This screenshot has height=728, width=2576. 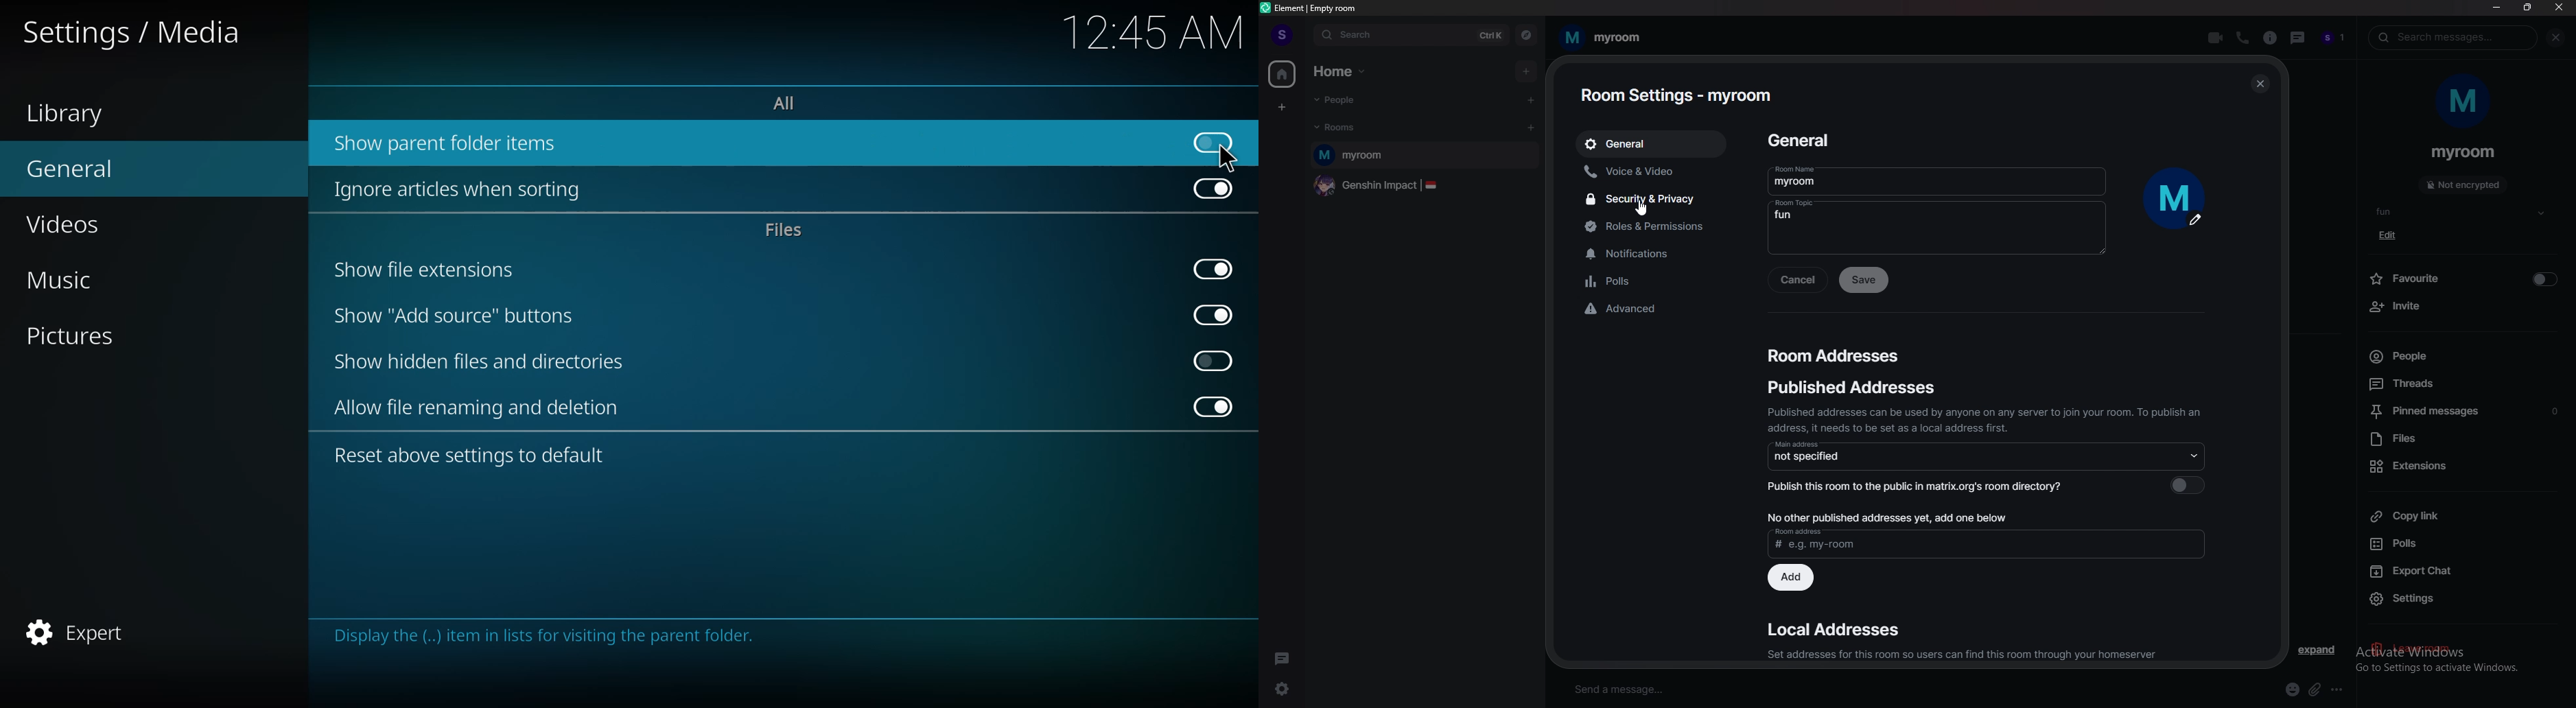 What do you see at coordinates (555, 636) in the screenshot?
I see `info` at bounding box center [555, 636].